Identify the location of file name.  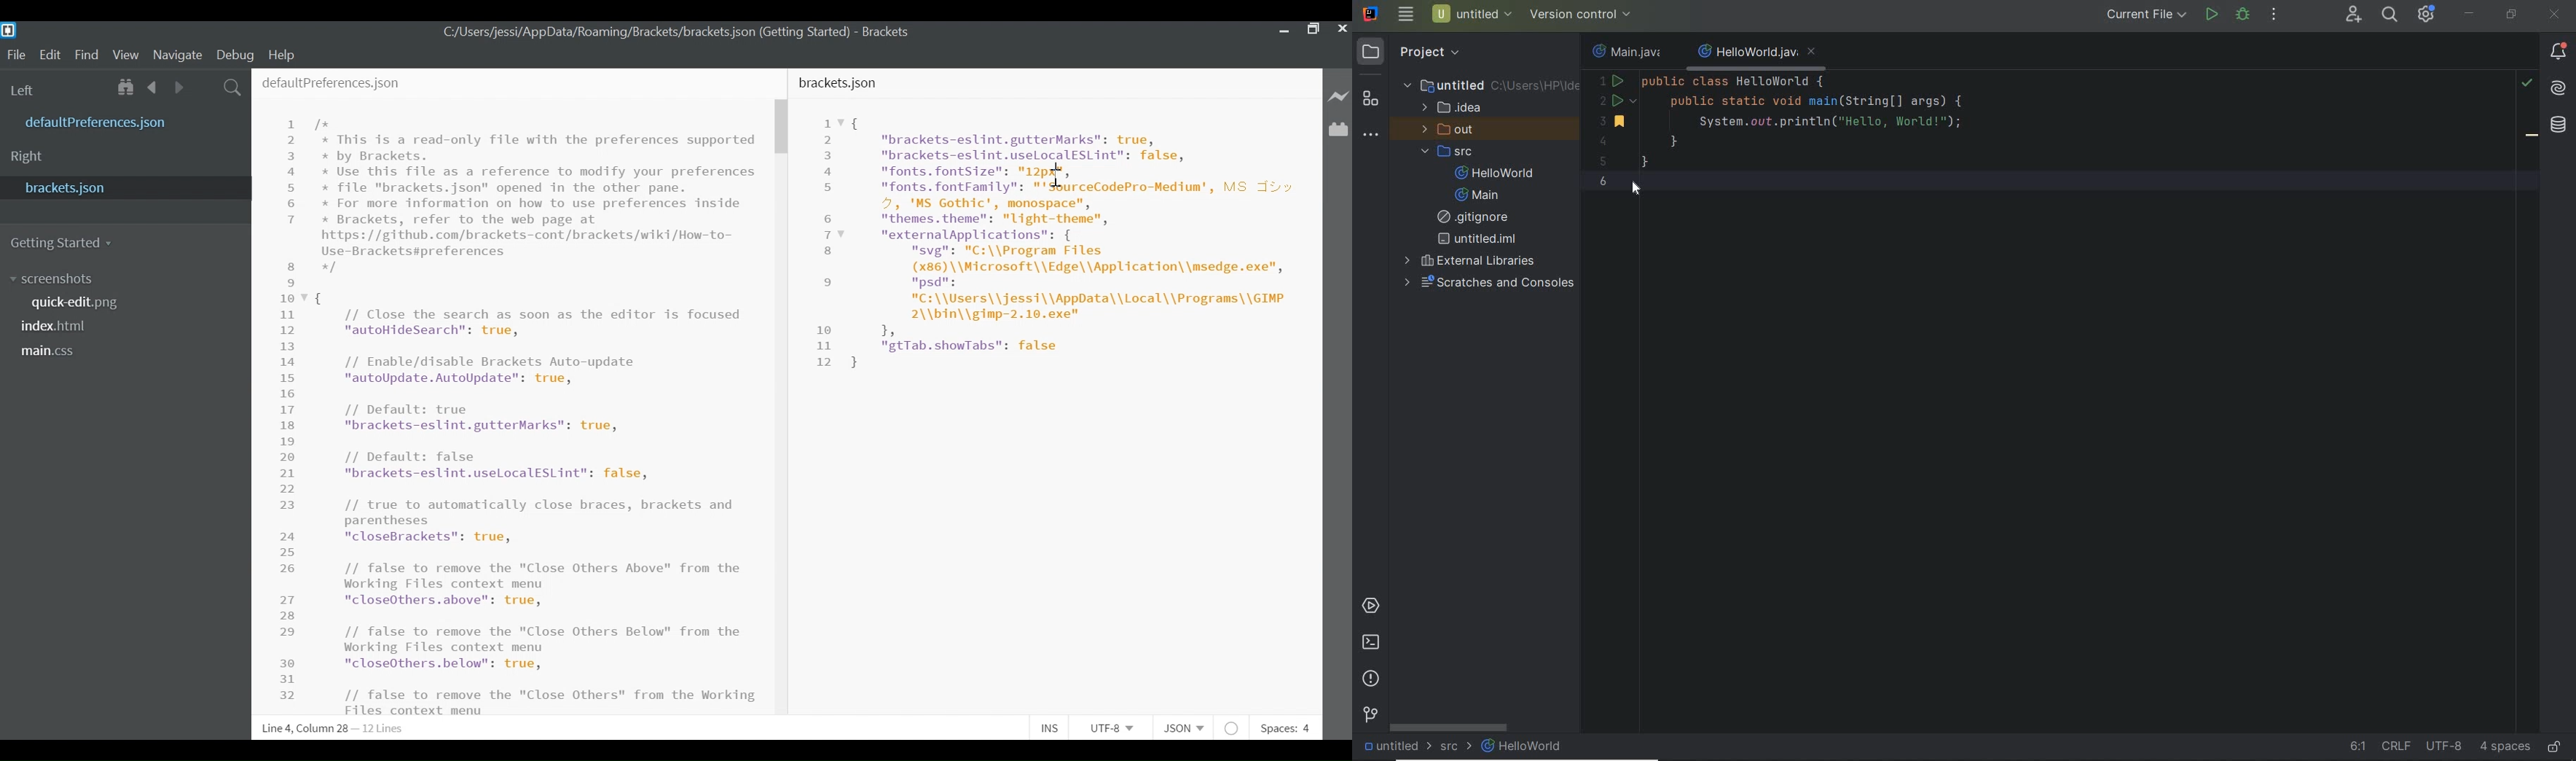
(1630, 50).